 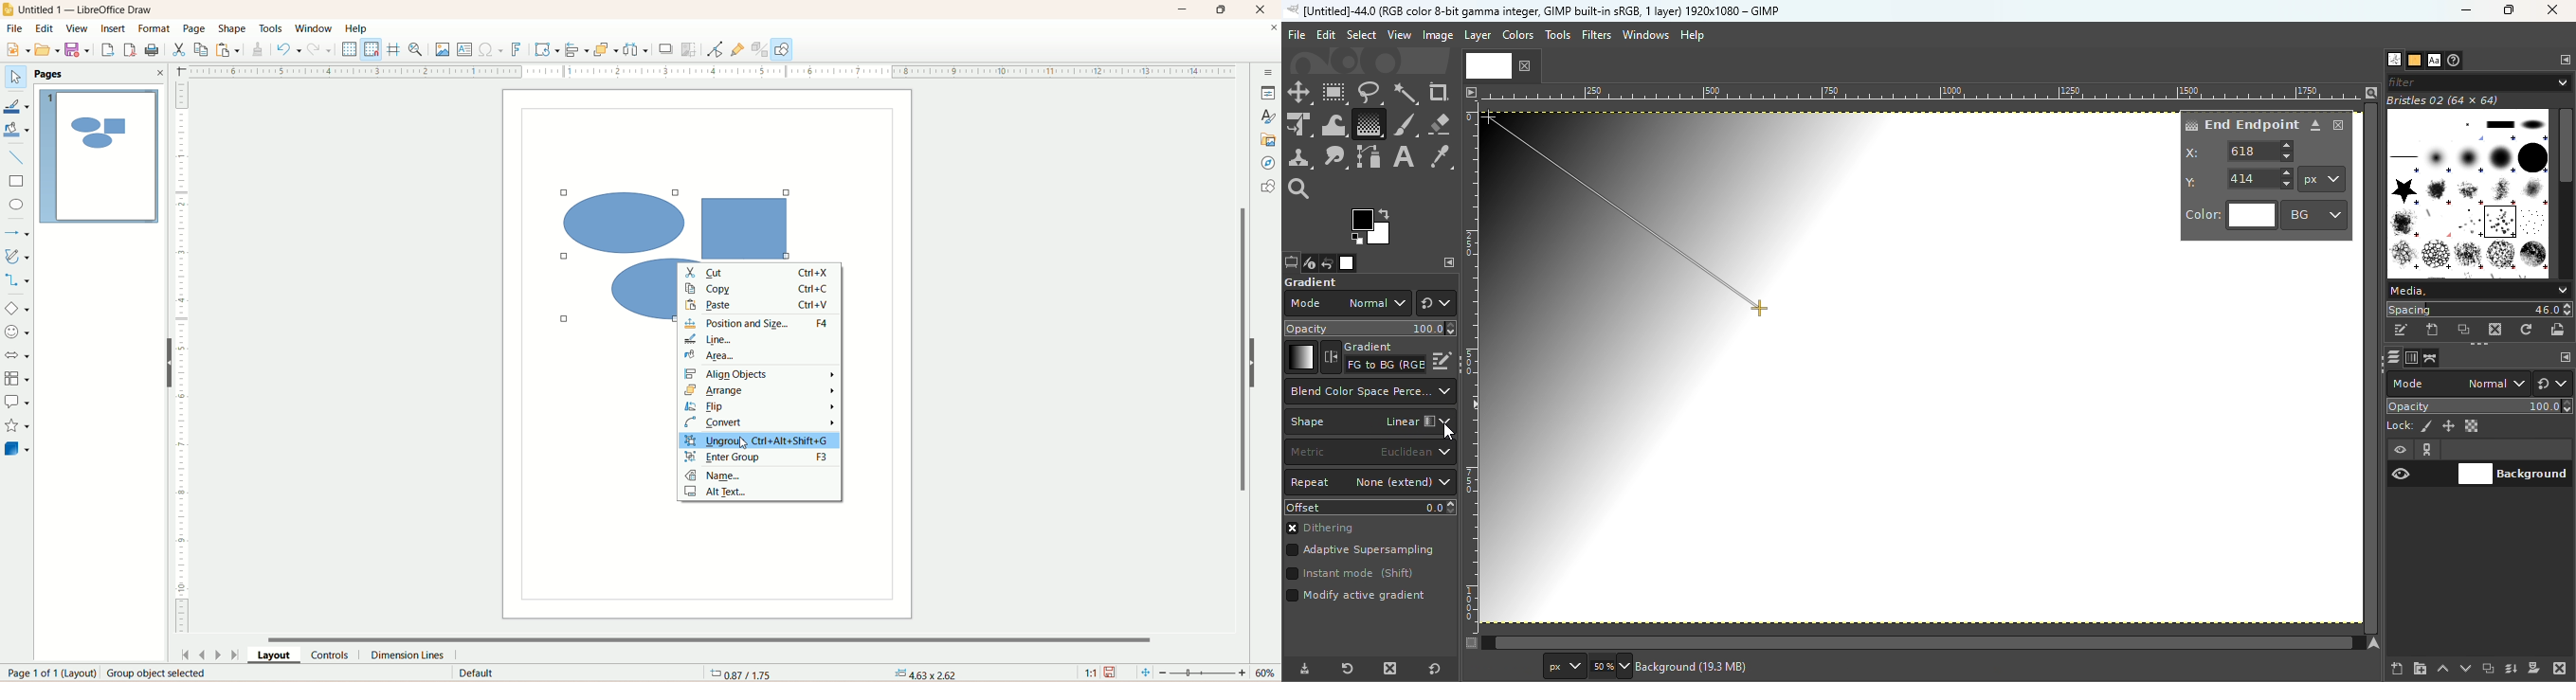 I want to click on anchor point, so click(x=923, y=673).